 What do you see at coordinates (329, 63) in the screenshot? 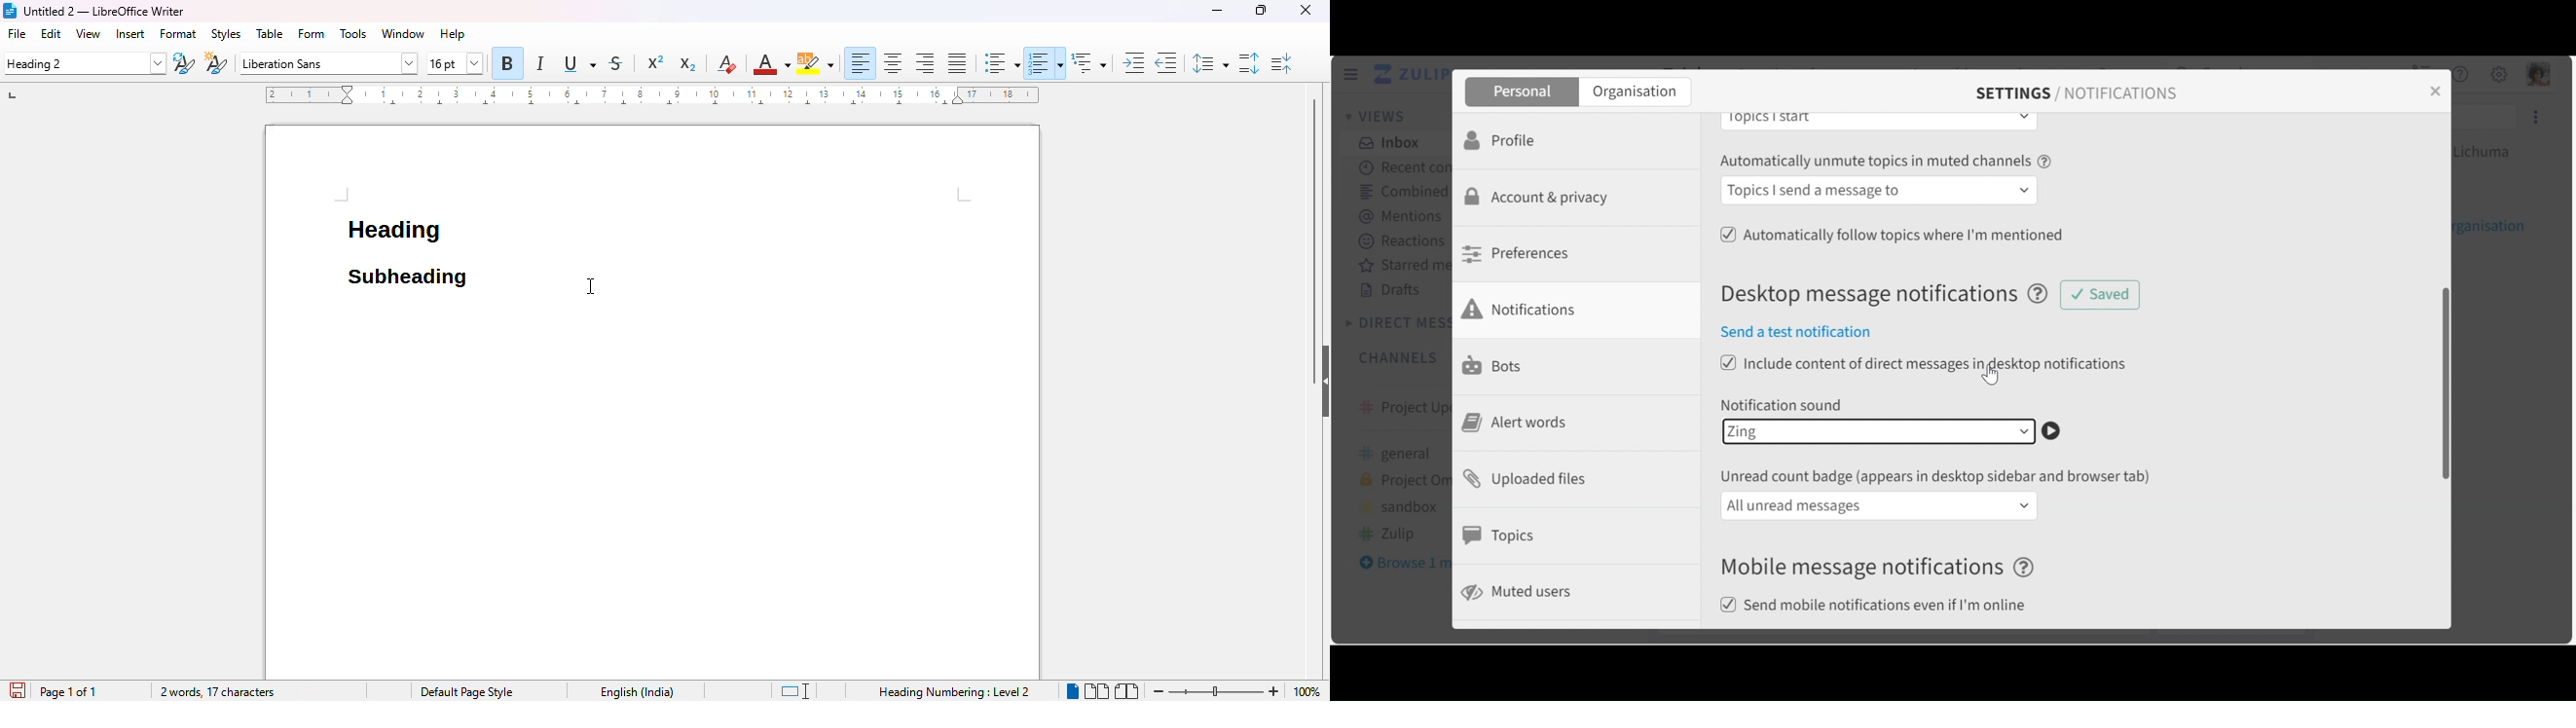
I see `font name` at bounding box center [329, 63].